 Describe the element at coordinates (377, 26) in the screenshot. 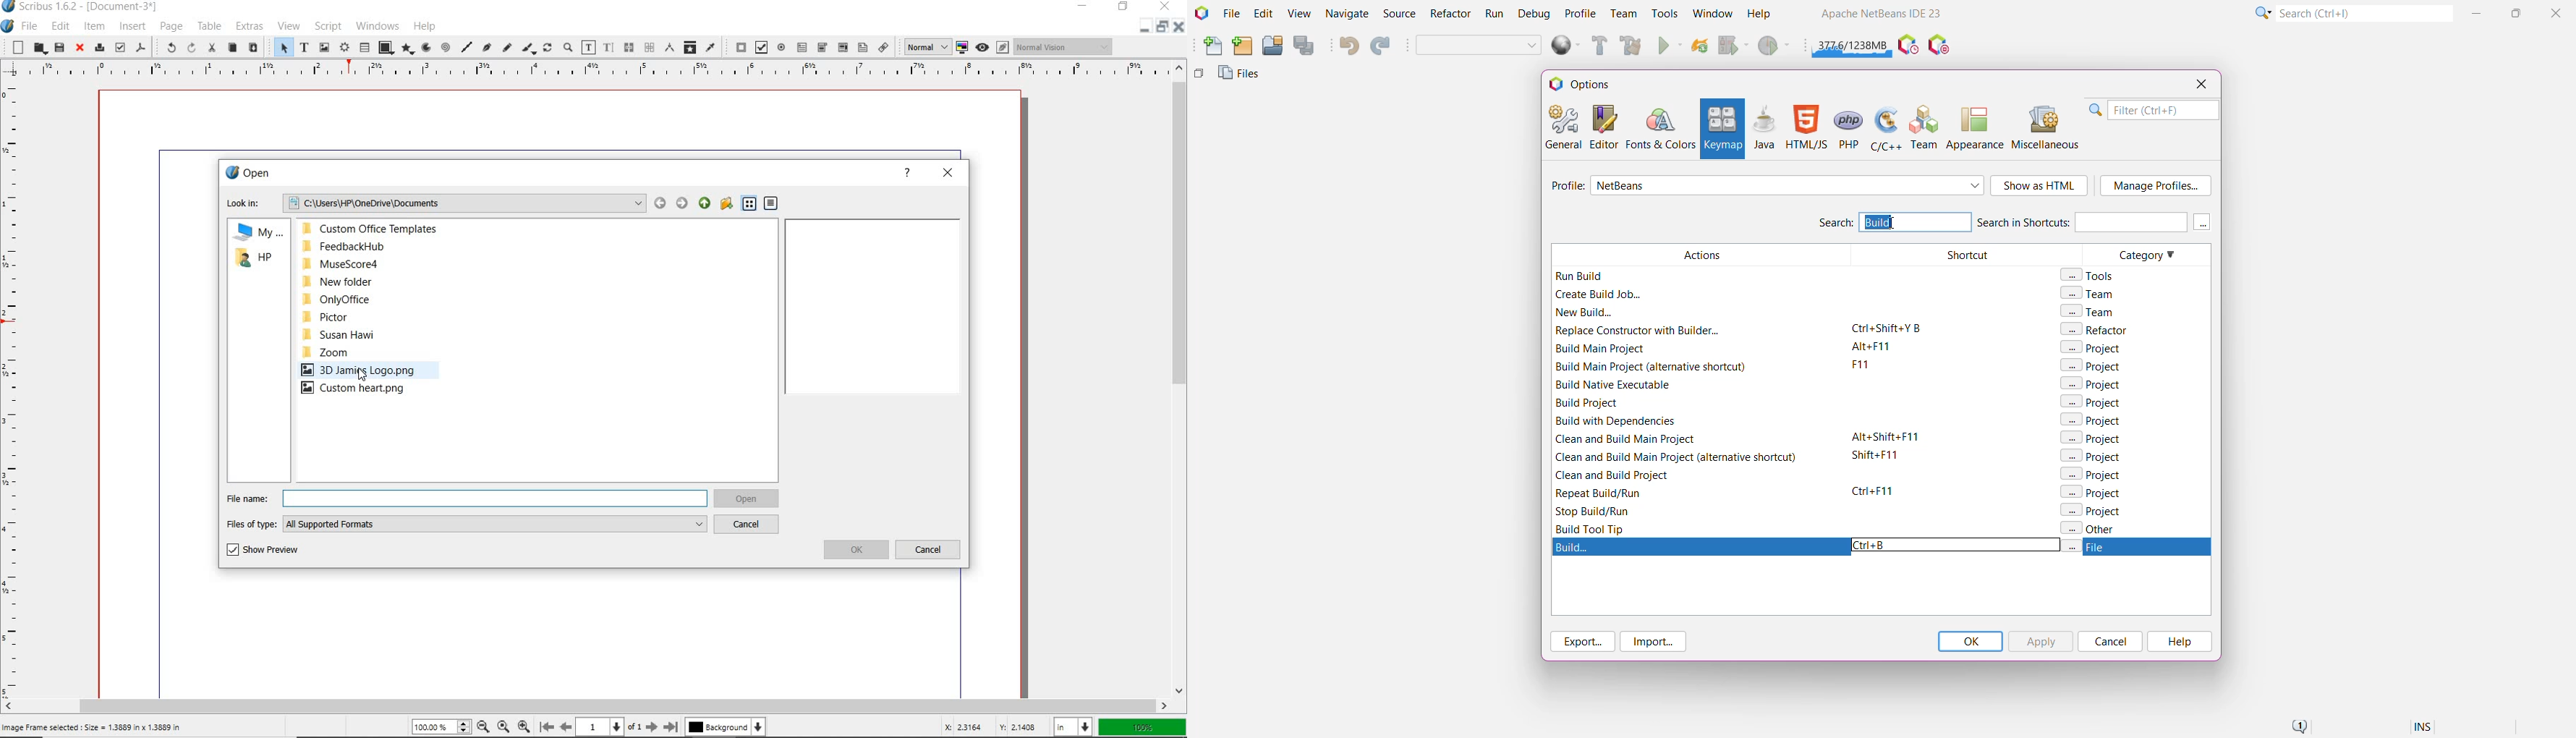

I see `WINDOWS` at that location.